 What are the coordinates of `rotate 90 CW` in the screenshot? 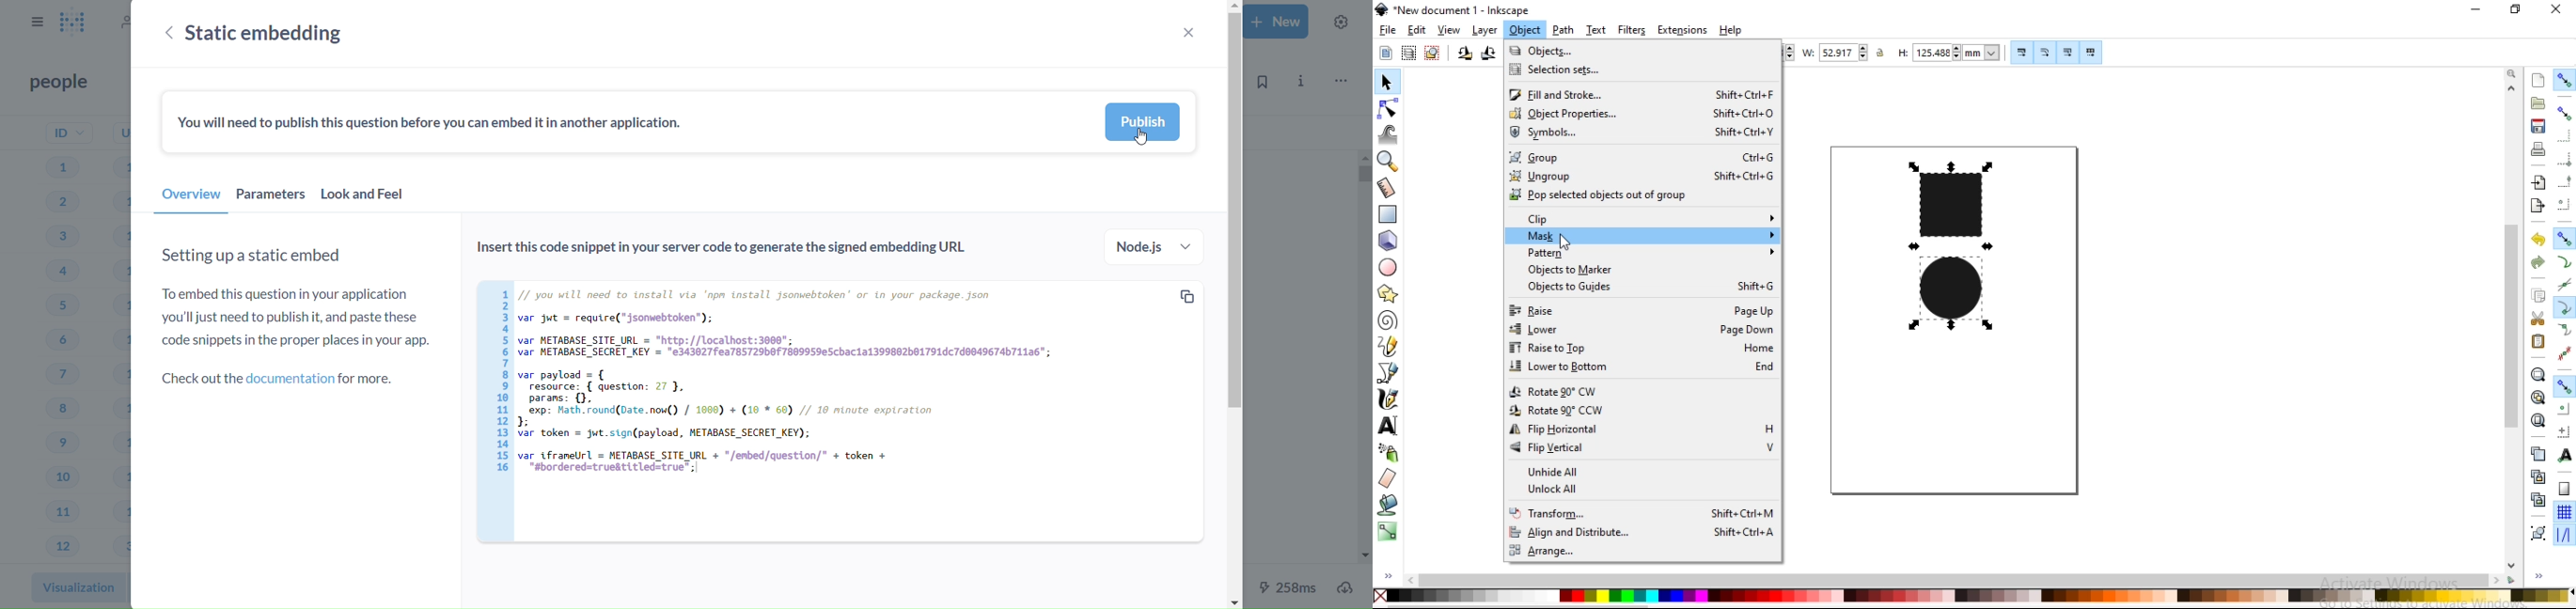 It's located at (1639, 391).